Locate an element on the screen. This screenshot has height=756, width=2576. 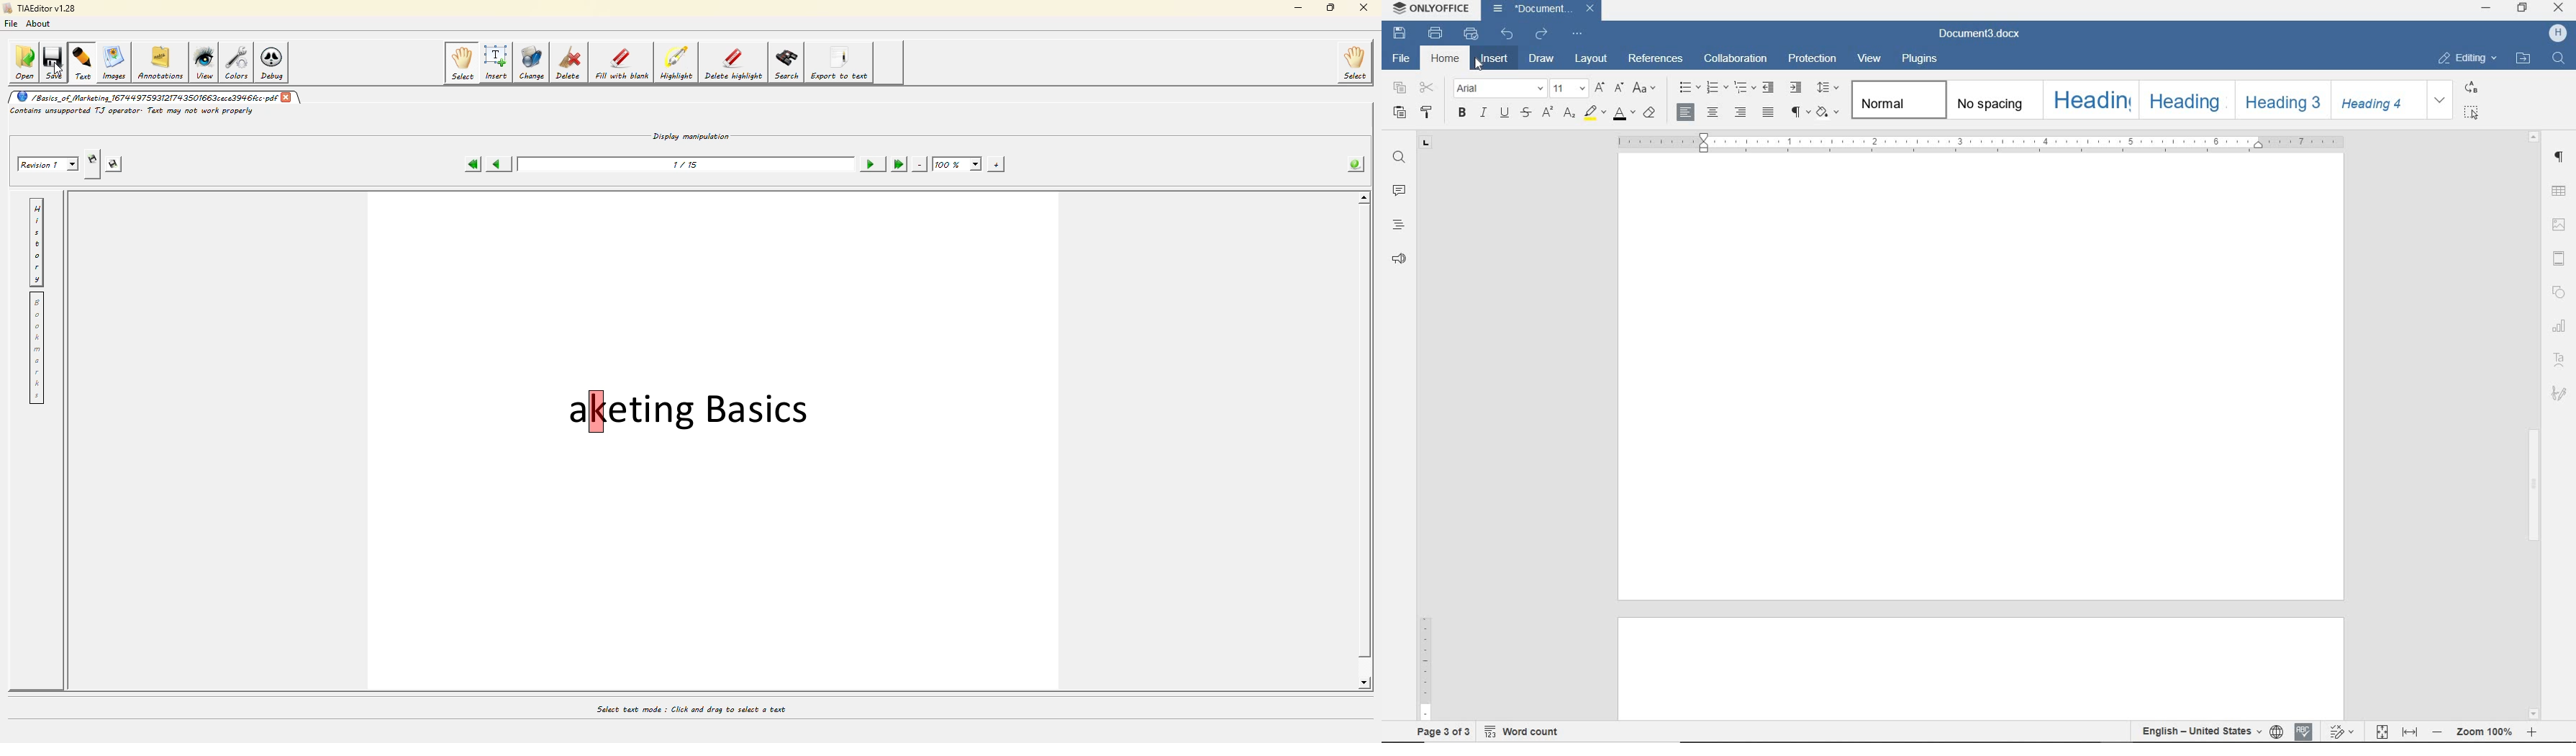
TABLE is located at coordinates (2561, 190).